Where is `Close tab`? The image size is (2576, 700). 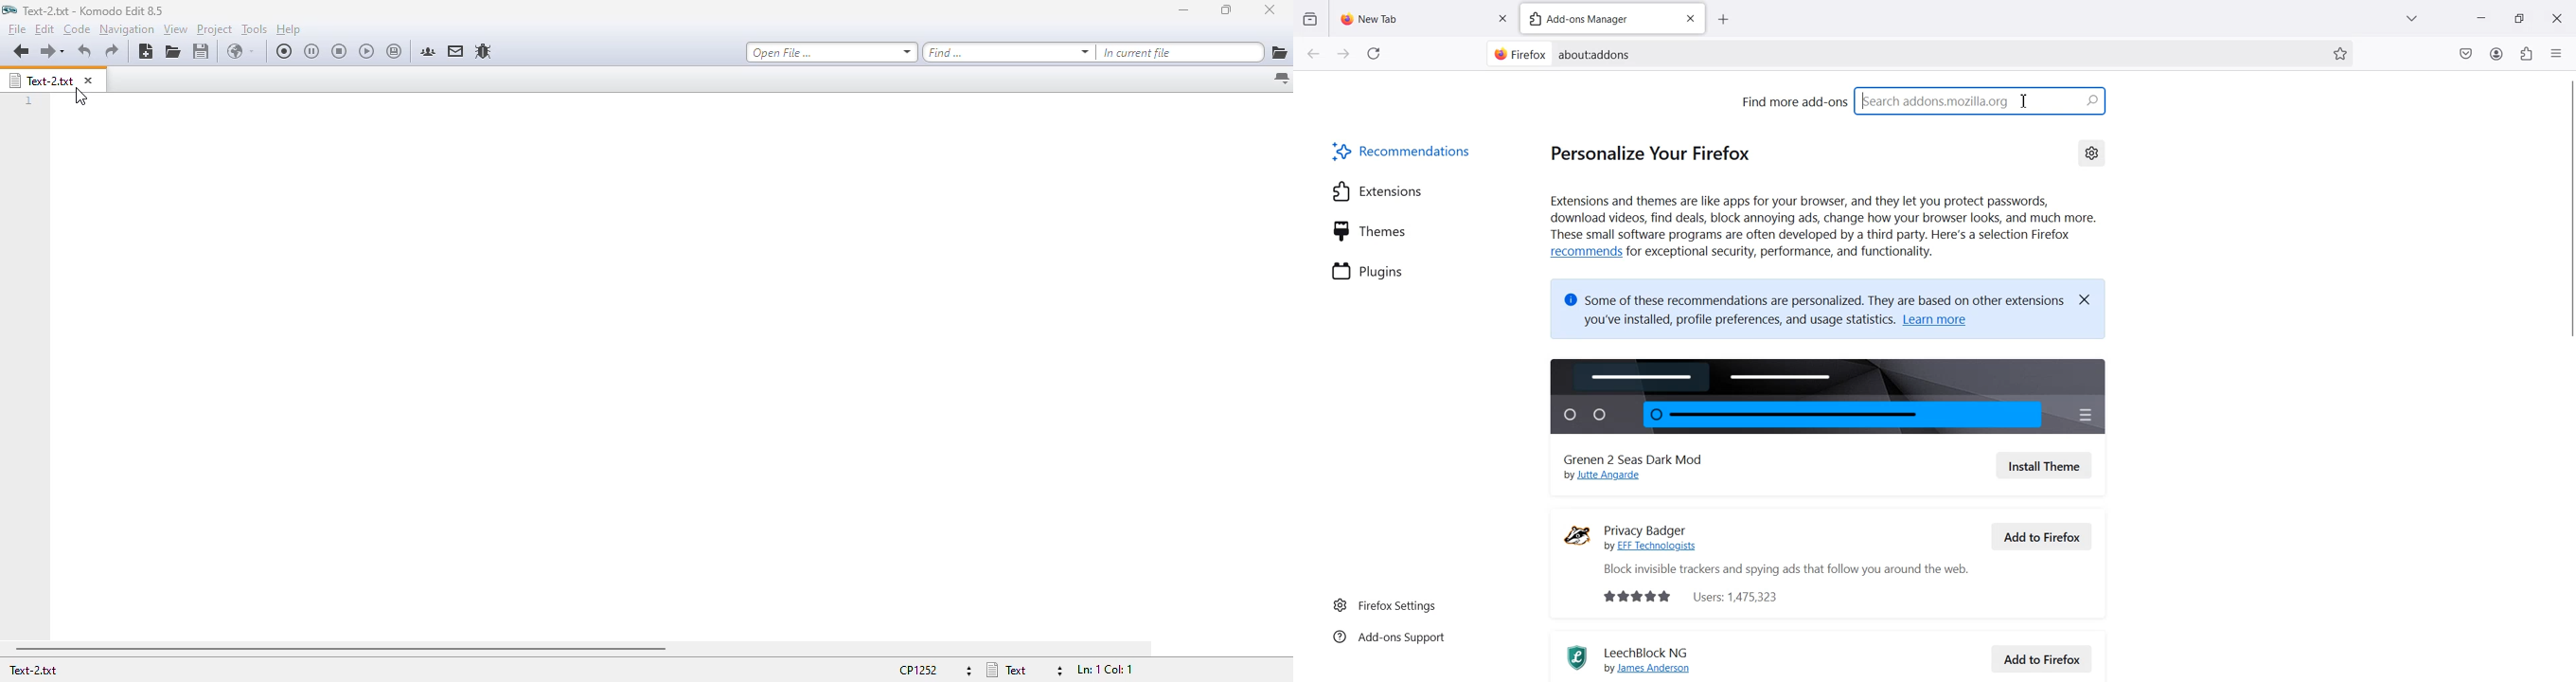 Close tab is located at coordinates (1690, 19).